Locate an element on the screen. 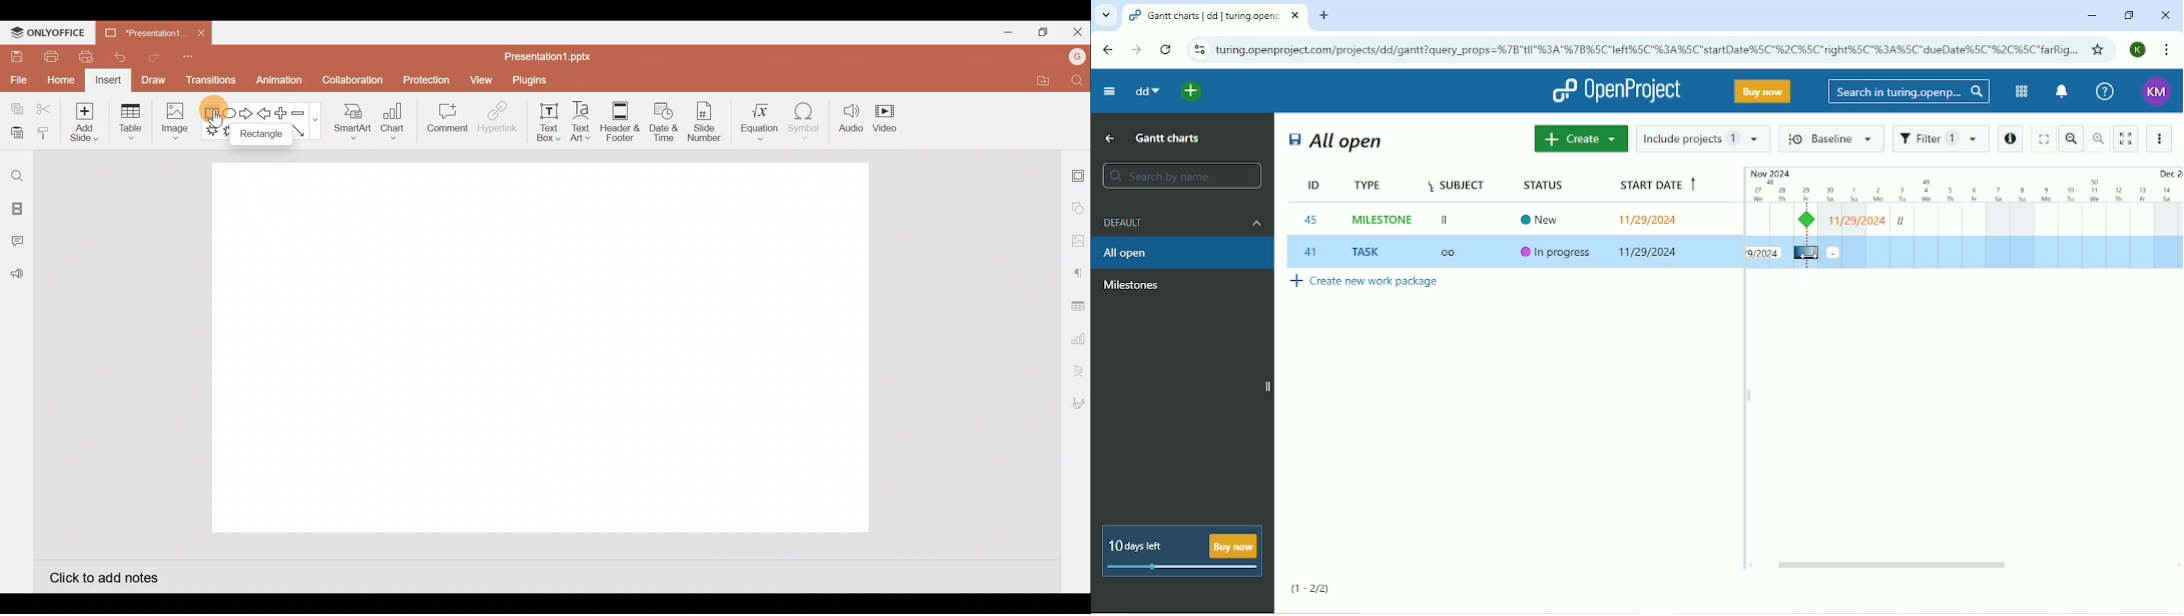 This screenshot has height=616, width=2184. Customise quick access toolbar is located at coordinates (192, 60).